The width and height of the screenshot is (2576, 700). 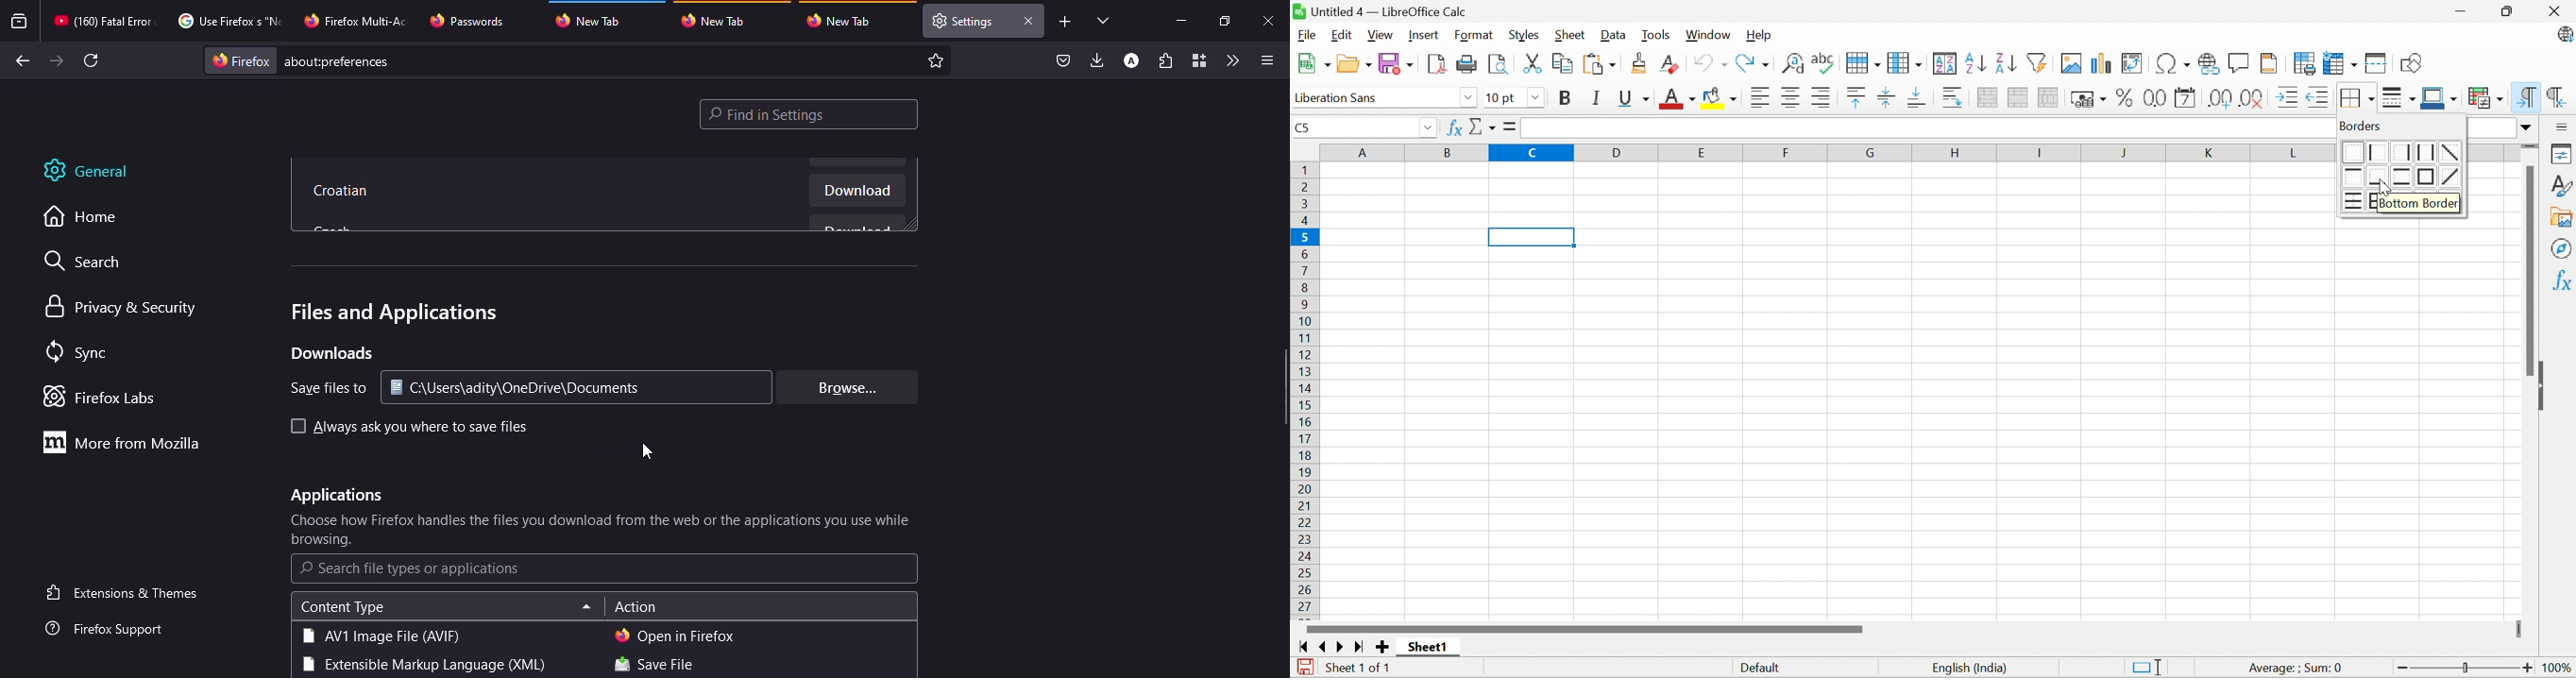 What do you see at coordinates (2527, 128) in the screenshot?
I see `Expand formula bar` at bounding box center [2527, 128].